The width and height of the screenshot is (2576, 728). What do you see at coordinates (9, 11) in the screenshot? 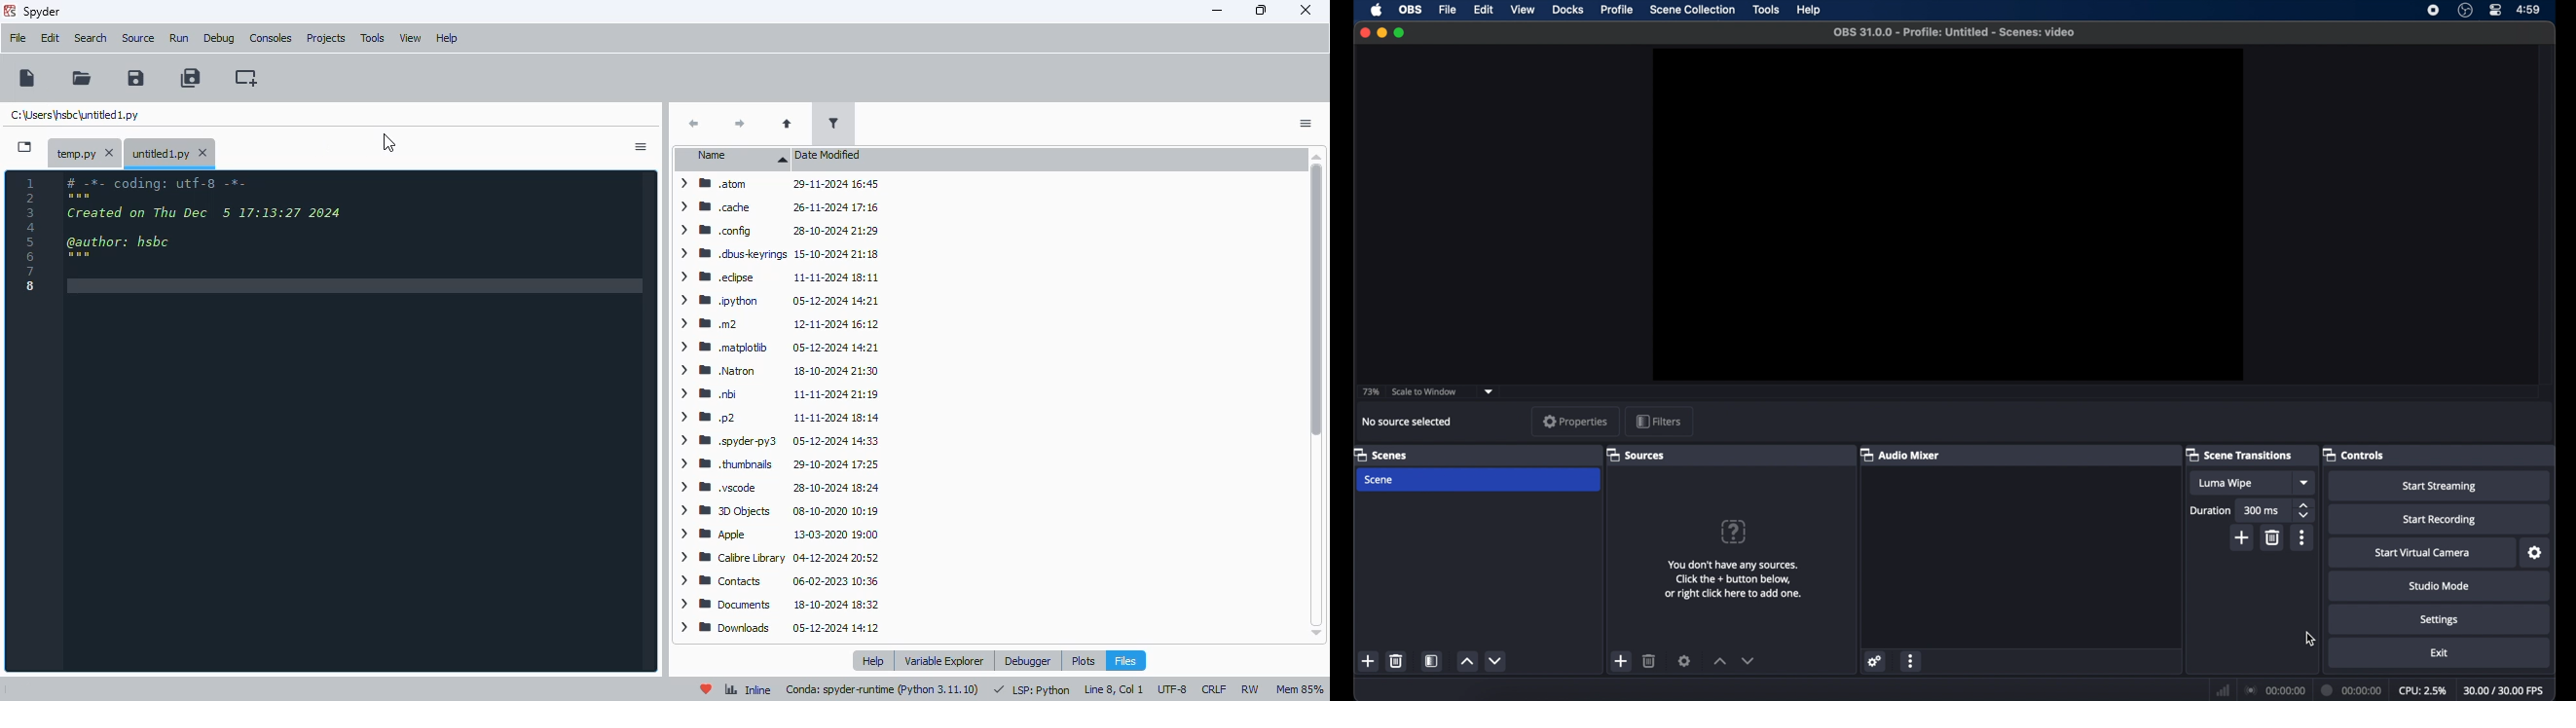
I see `logo` at bounding box center [9, 11].